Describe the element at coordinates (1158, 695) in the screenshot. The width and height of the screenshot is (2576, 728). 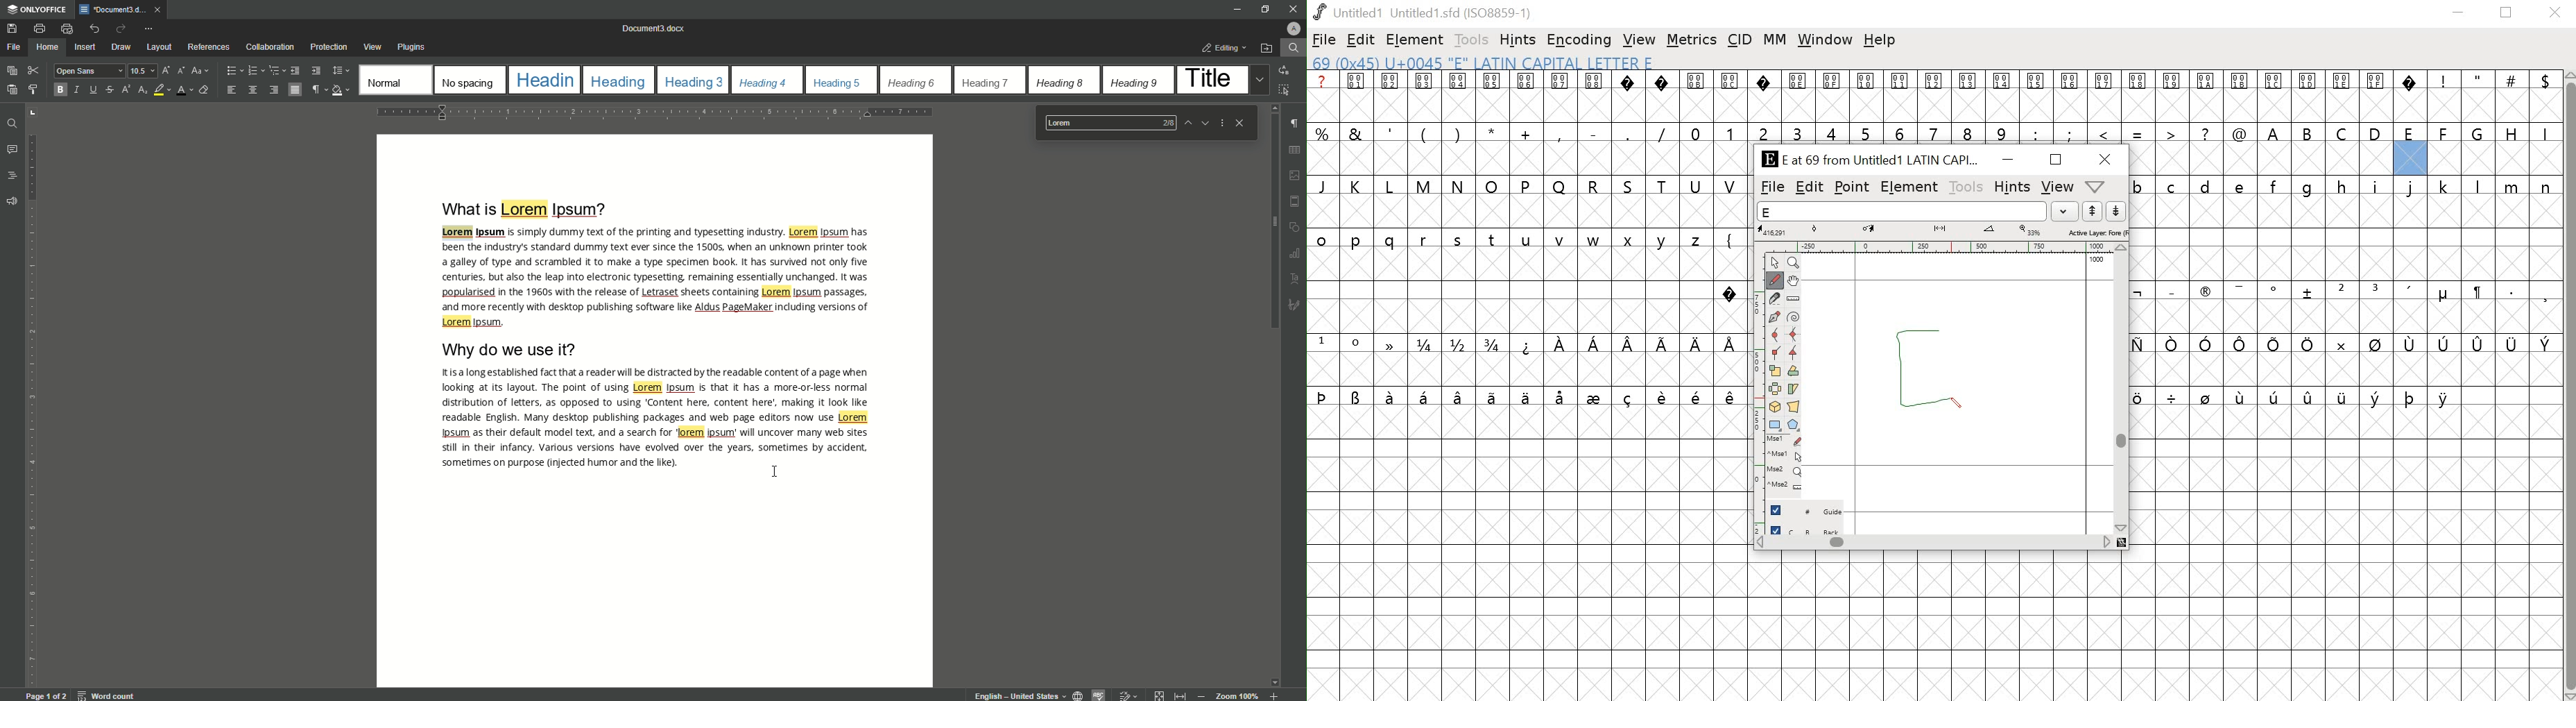
I see `Collapse` at that location.